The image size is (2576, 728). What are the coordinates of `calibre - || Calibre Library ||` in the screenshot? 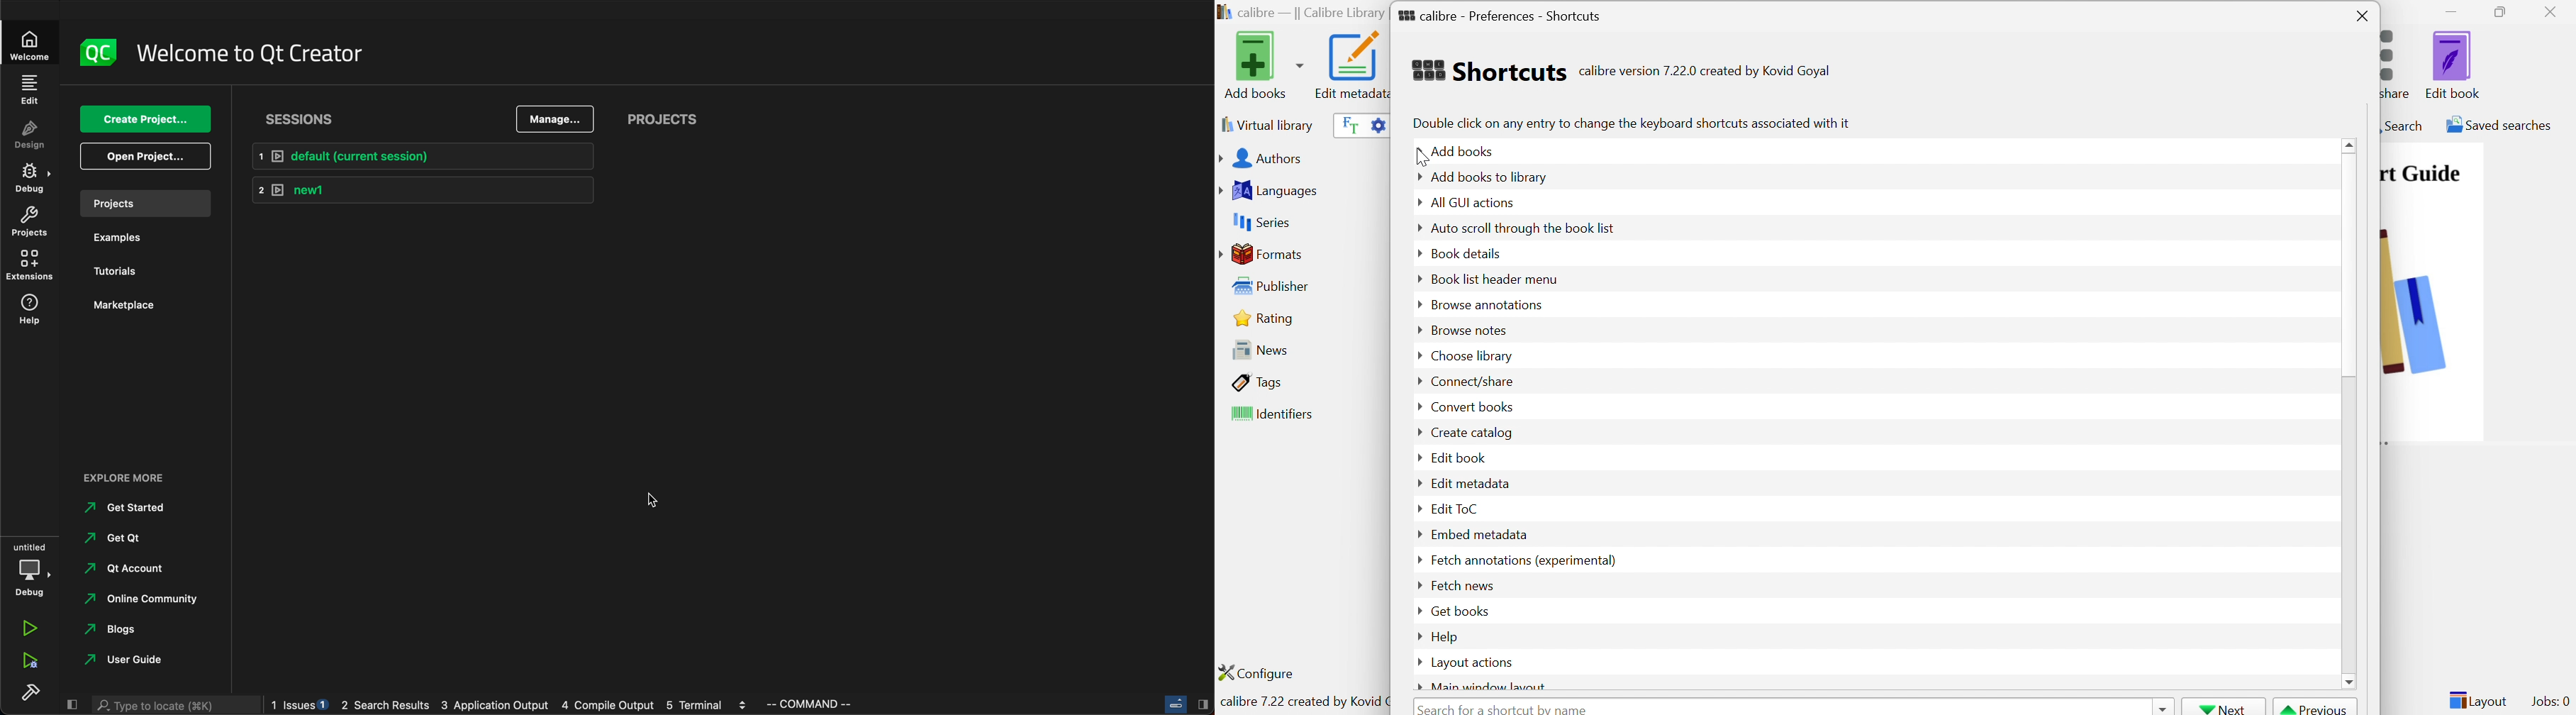 It's located at (1300, 13).